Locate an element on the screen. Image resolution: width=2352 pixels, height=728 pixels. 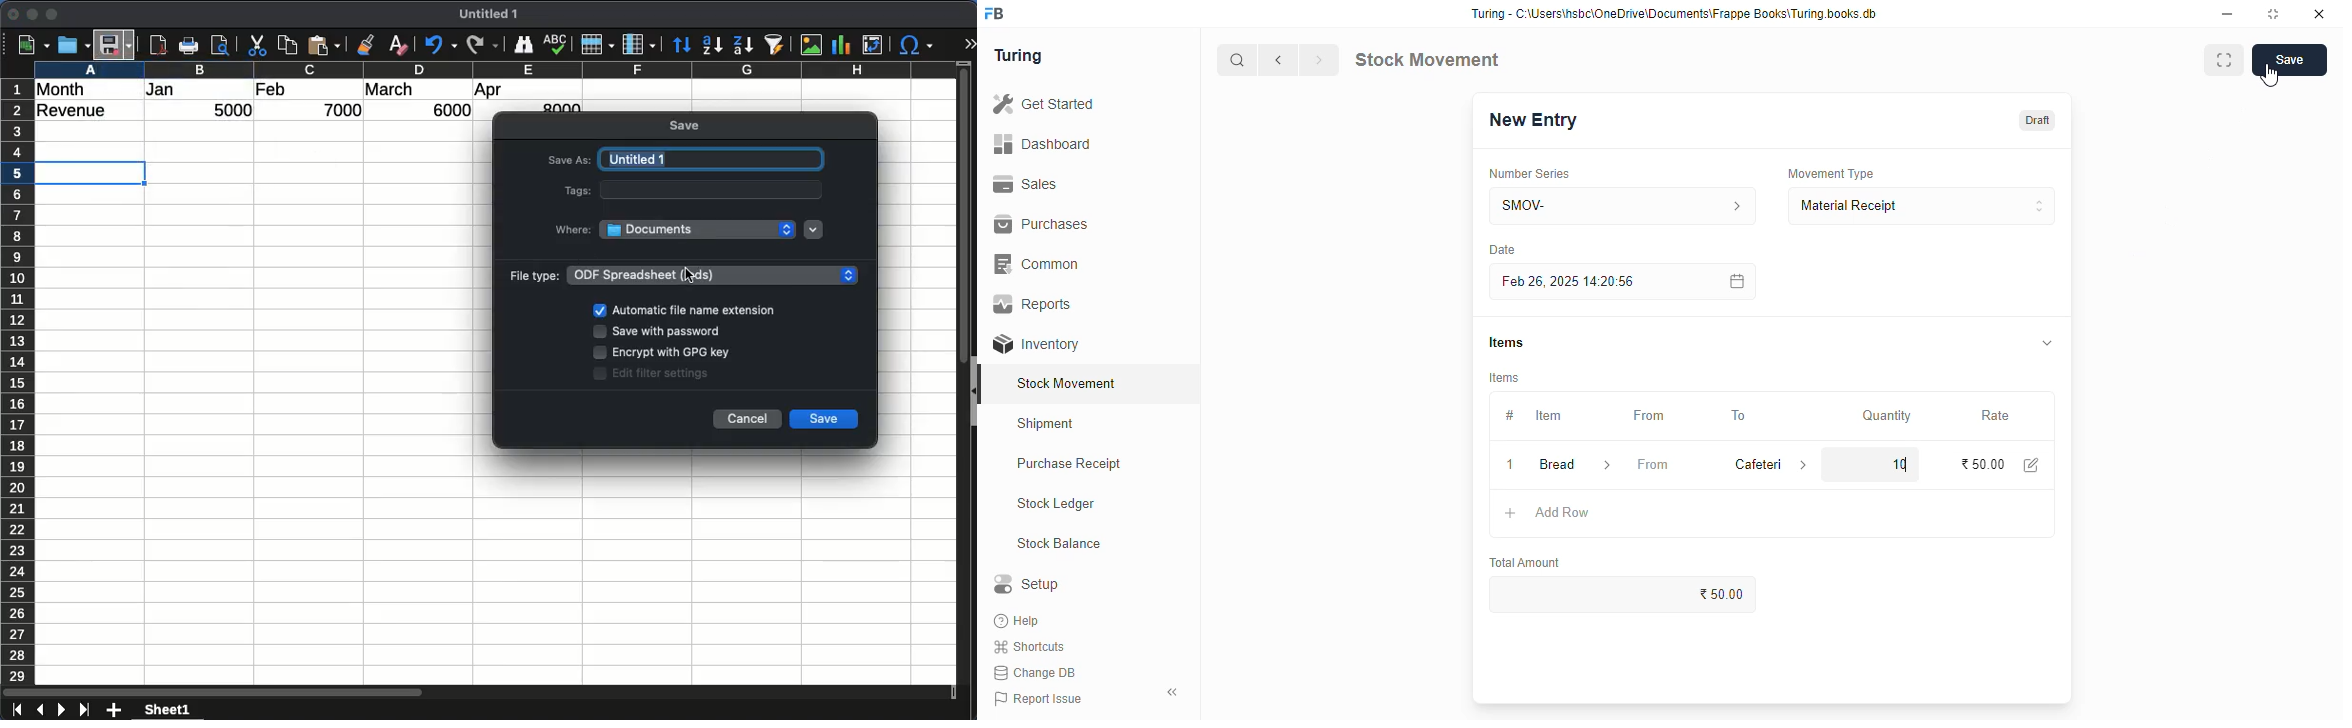
₹50.00 is located at coordinates (1624, 594).